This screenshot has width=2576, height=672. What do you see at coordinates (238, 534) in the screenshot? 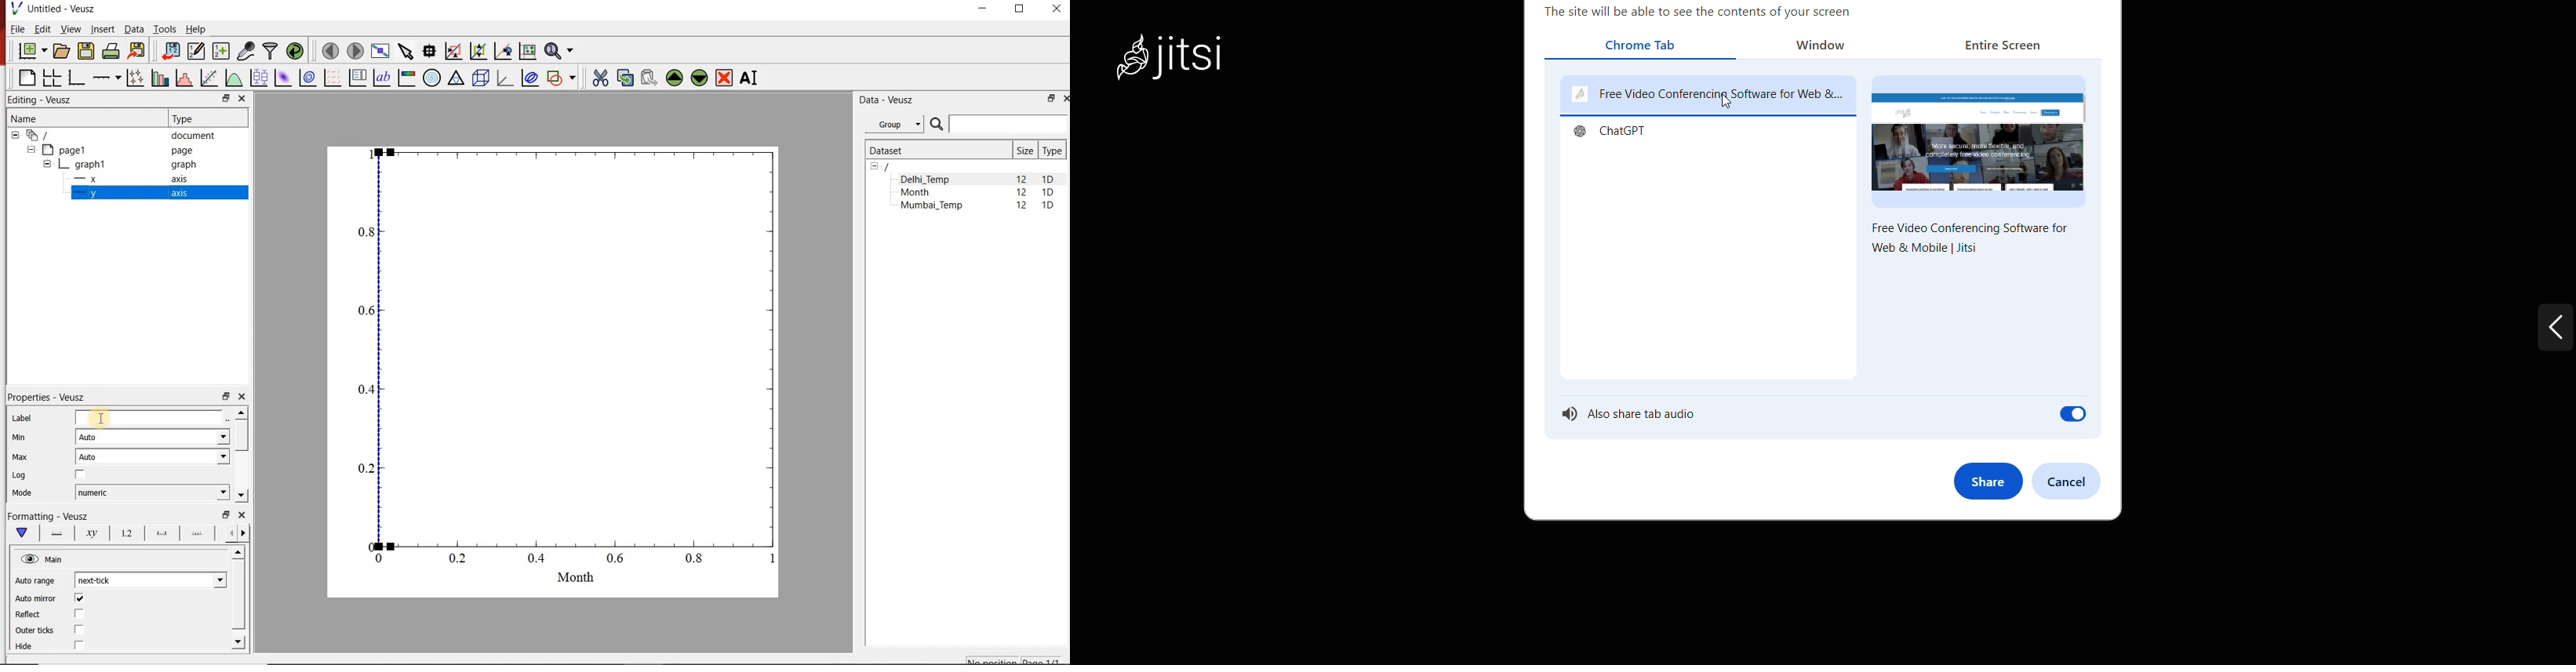
I see `Grid lines` at bounding box center [238, 534].